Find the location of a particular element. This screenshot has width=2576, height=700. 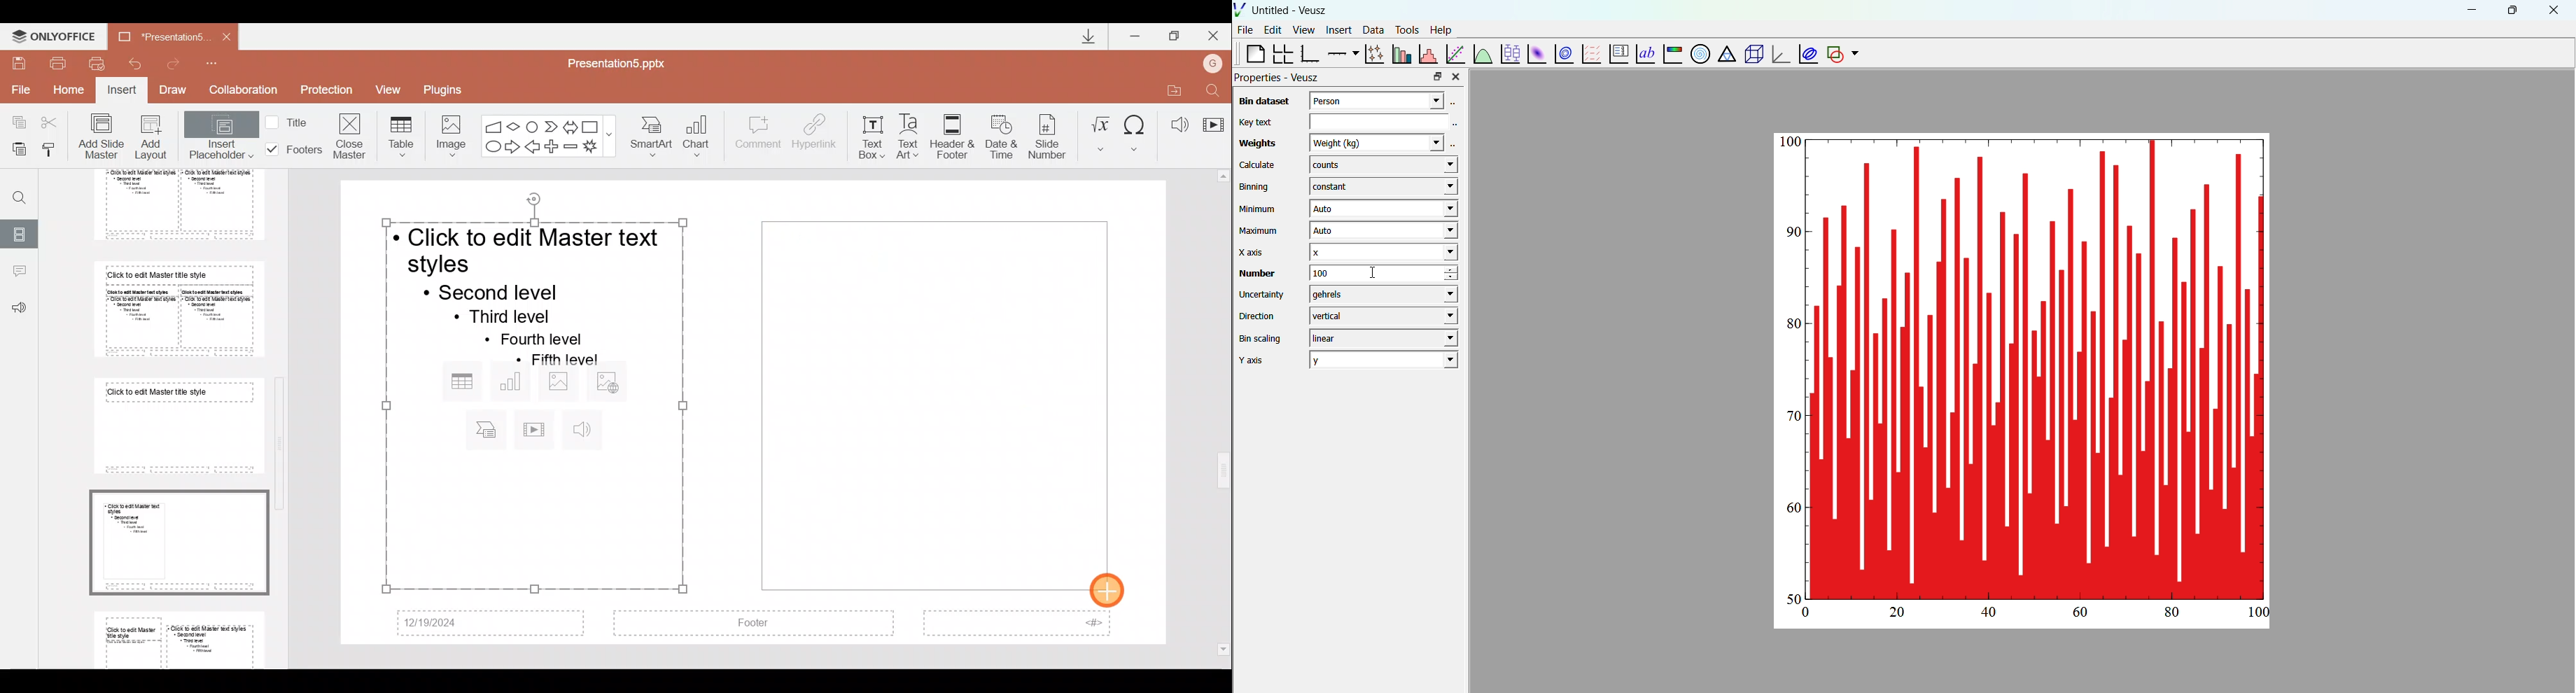

Insert placeholder is located at coordinates (220, 138).